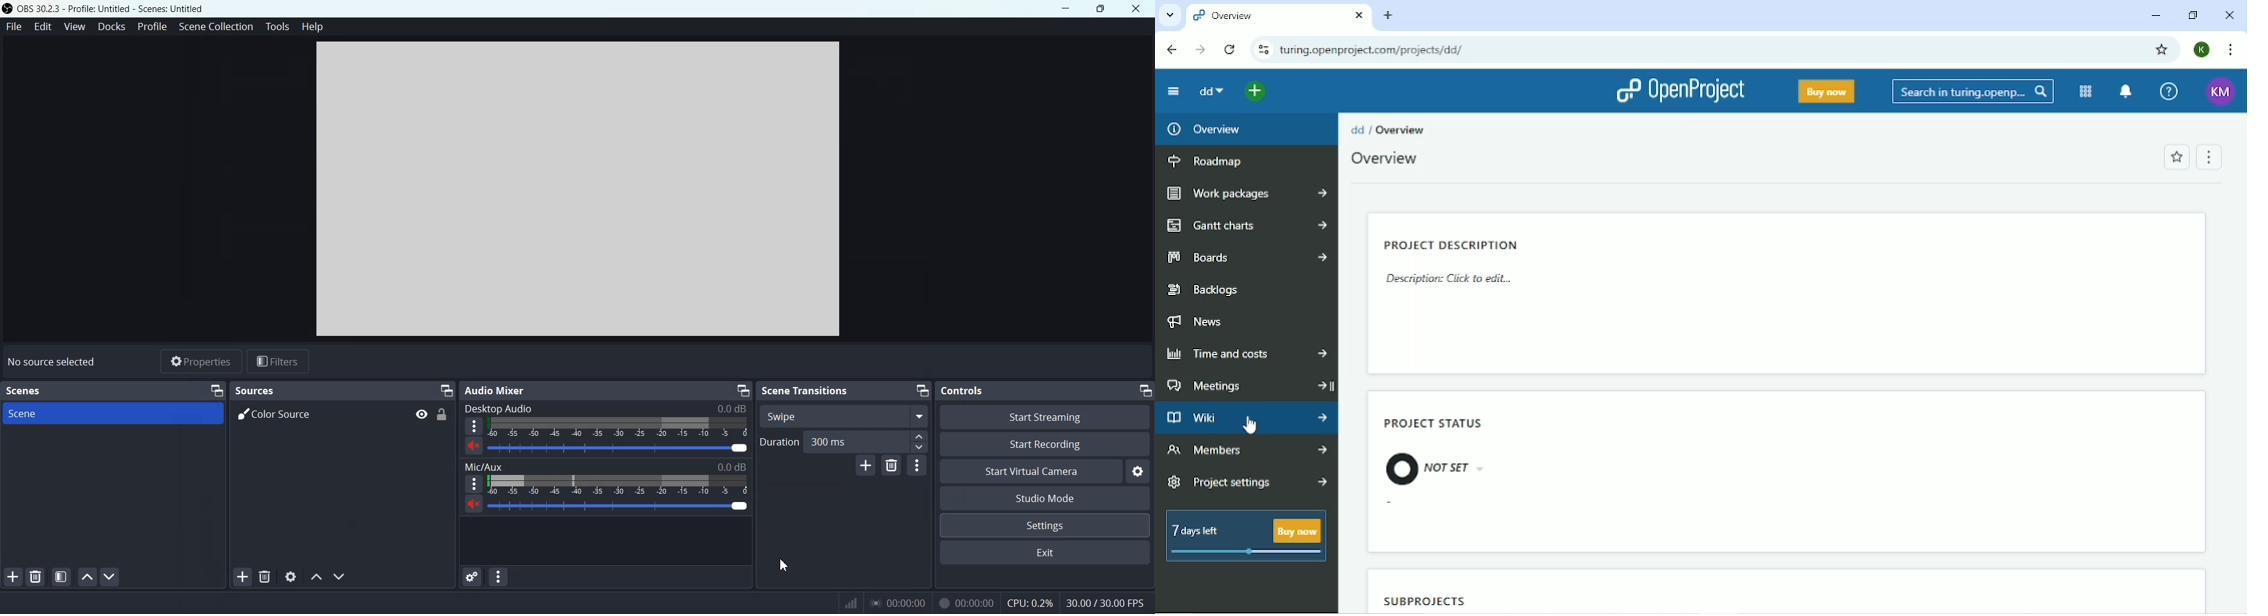  I want to click on Volume Indicator, so click(618, 485).